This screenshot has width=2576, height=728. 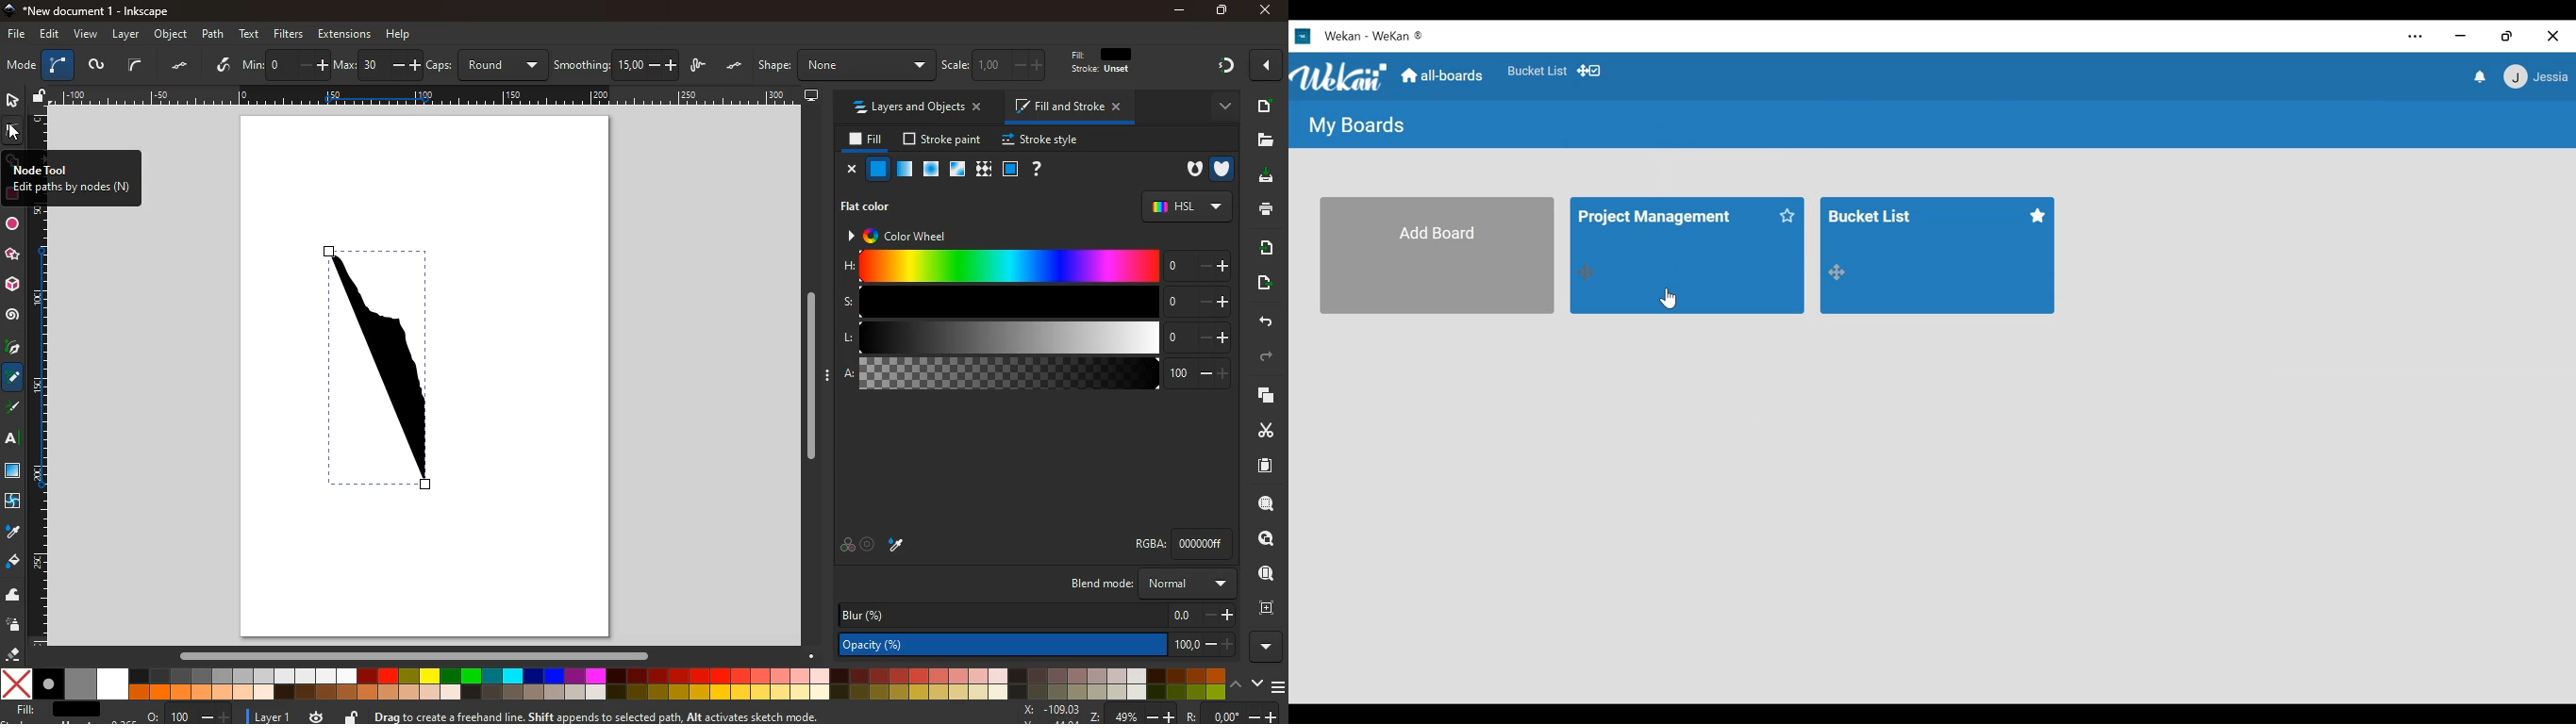 What do you see at coordinates (870, 545) in the screenshot?
I see `target` at bounding box center [870, 545].